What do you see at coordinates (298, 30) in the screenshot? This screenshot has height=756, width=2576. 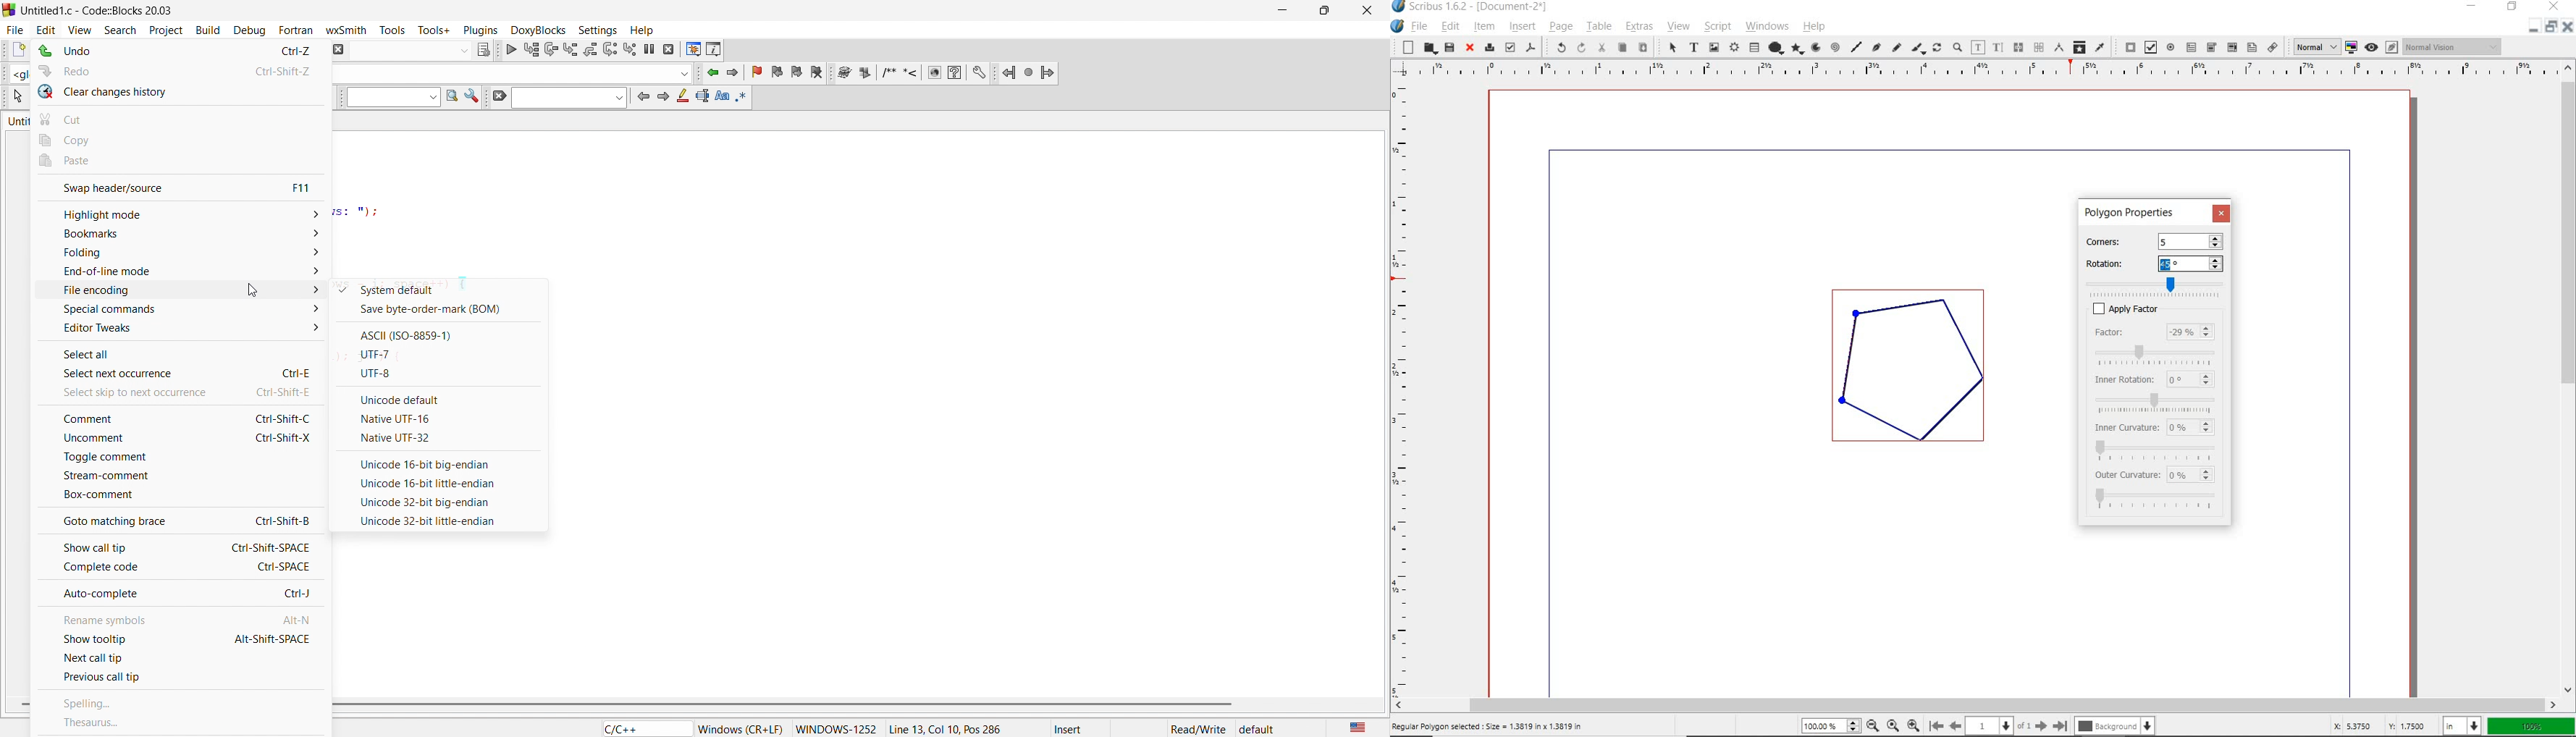 I see `fortan` at bounding box center [298, 30].